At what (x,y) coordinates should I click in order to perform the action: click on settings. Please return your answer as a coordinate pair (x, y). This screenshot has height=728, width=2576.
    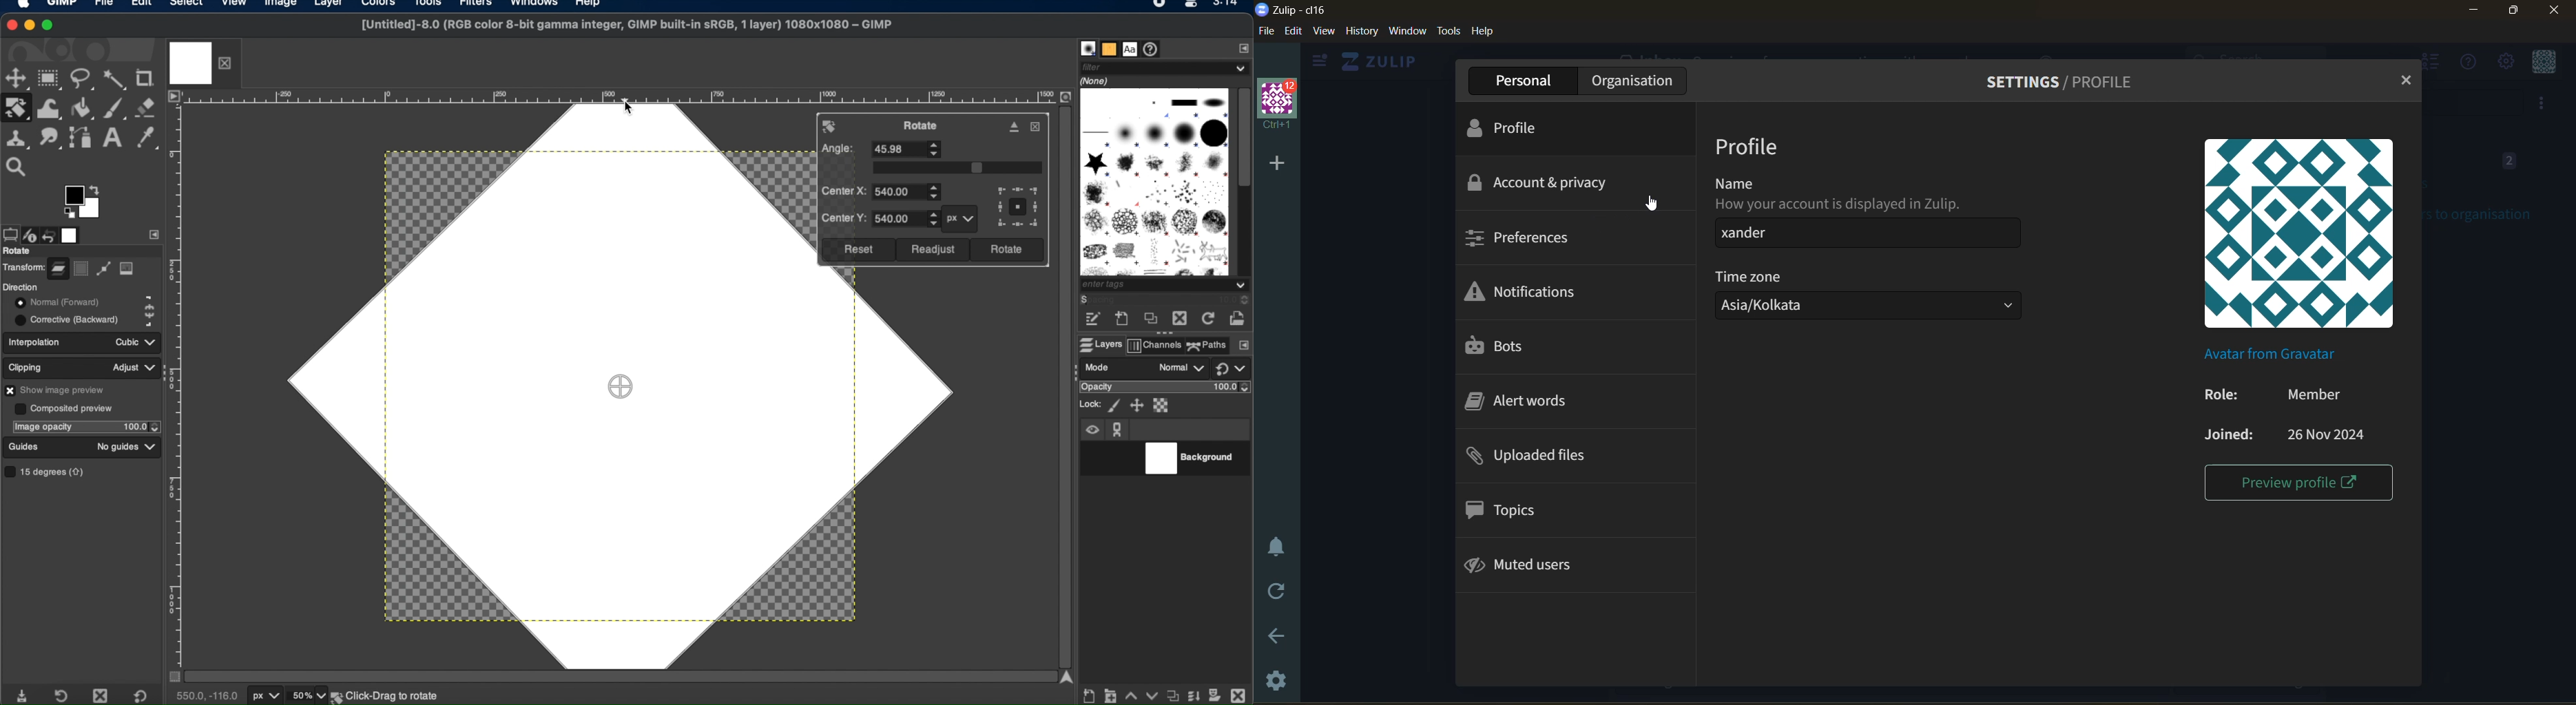
    Looking at the image, I should click on (1279, 682).